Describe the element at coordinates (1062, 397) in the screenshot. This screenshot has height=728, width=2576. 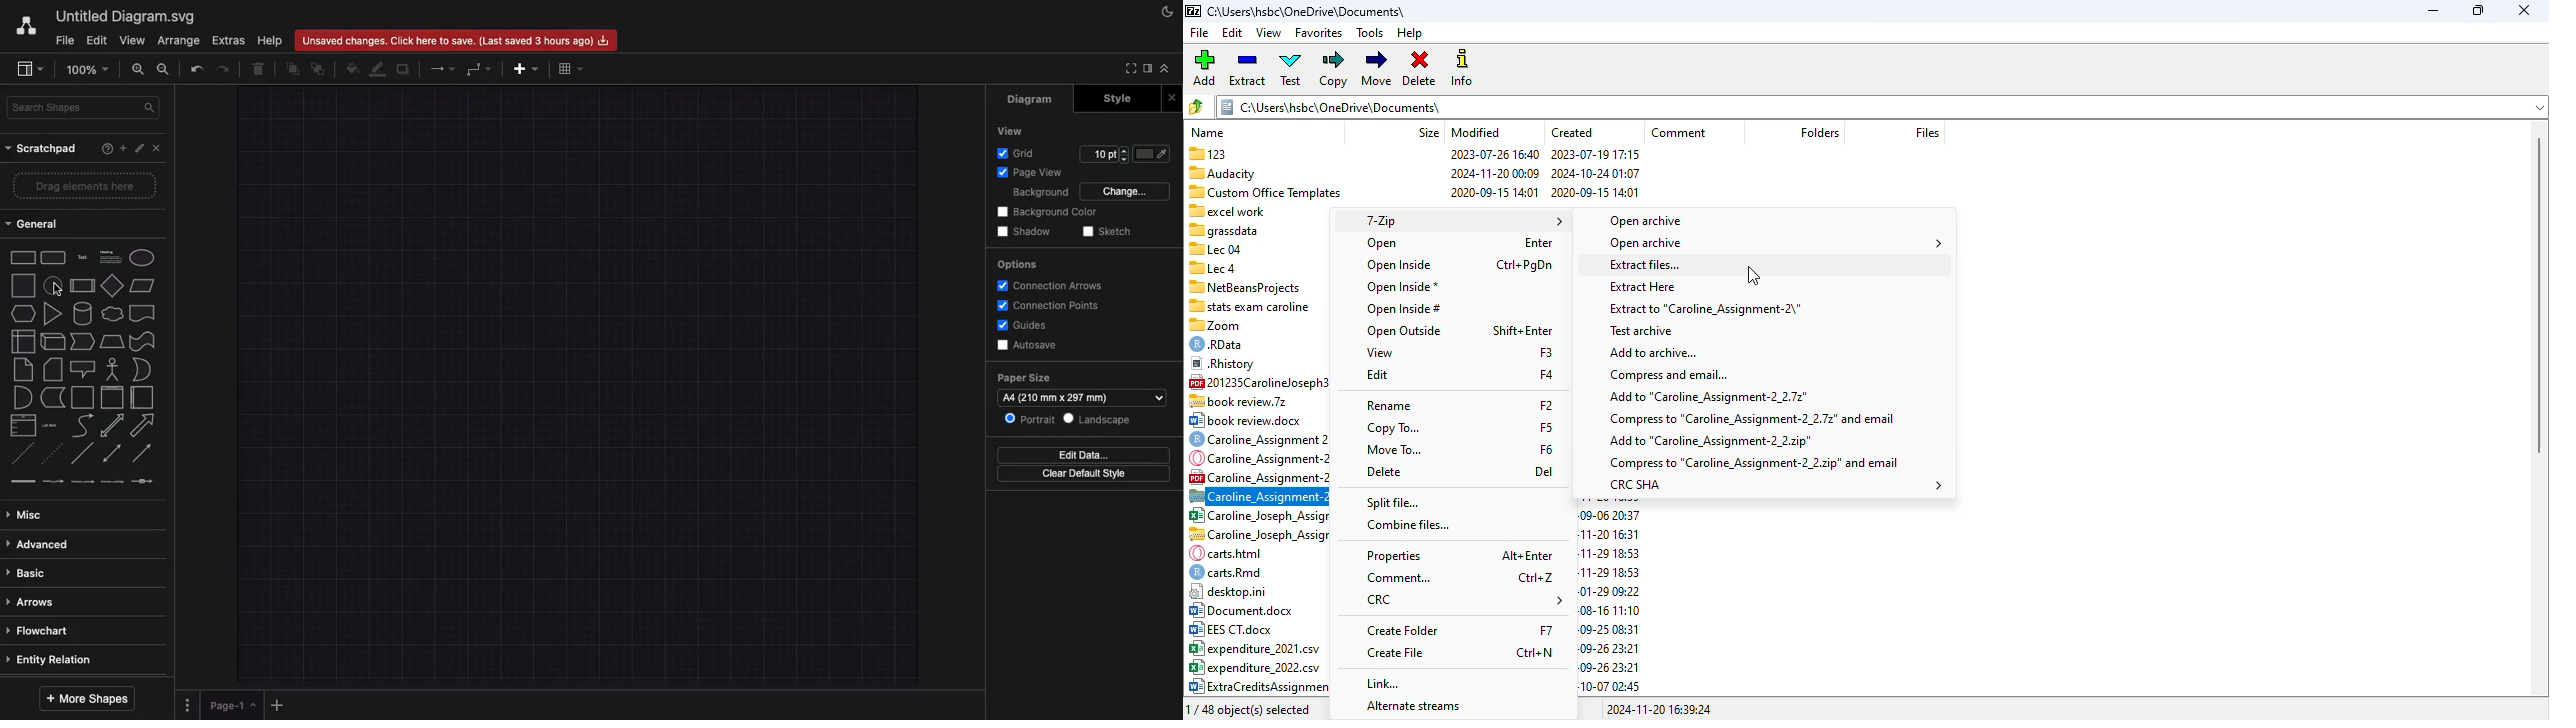
I see `A4 (210 mm x 297 mm)` at that location.